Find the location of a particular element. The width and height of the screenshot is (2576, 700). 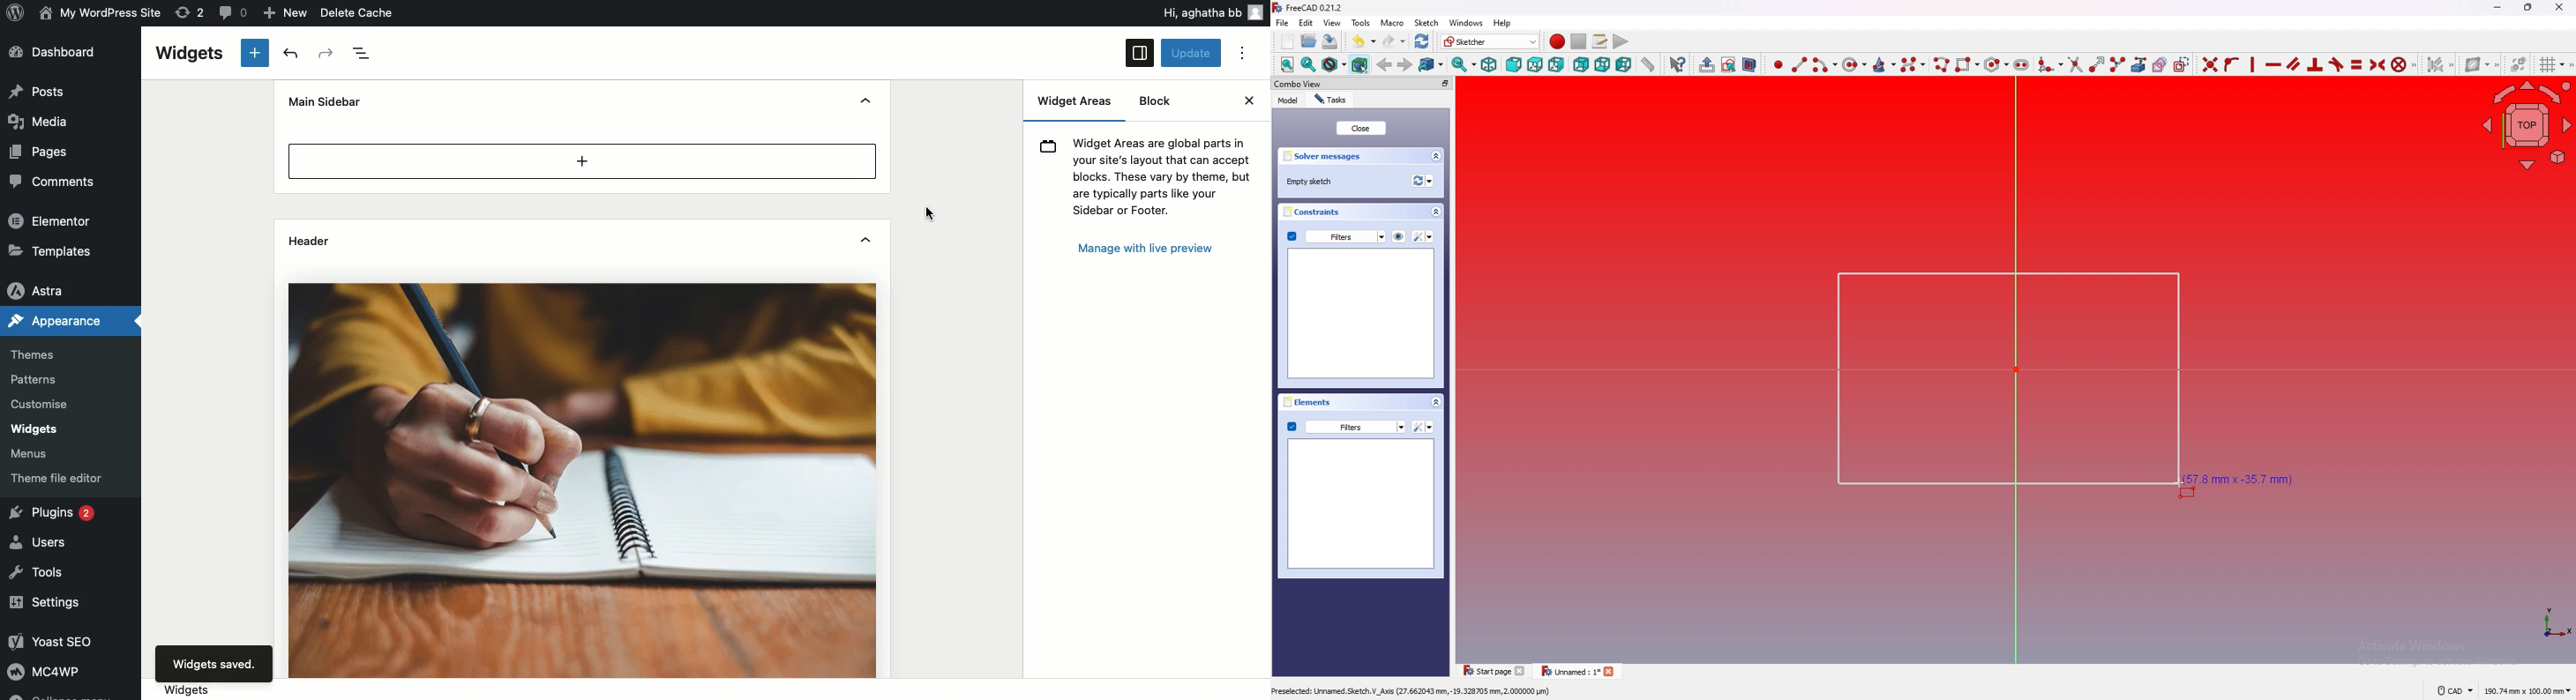

macros is located at coordinates (1600, 41).